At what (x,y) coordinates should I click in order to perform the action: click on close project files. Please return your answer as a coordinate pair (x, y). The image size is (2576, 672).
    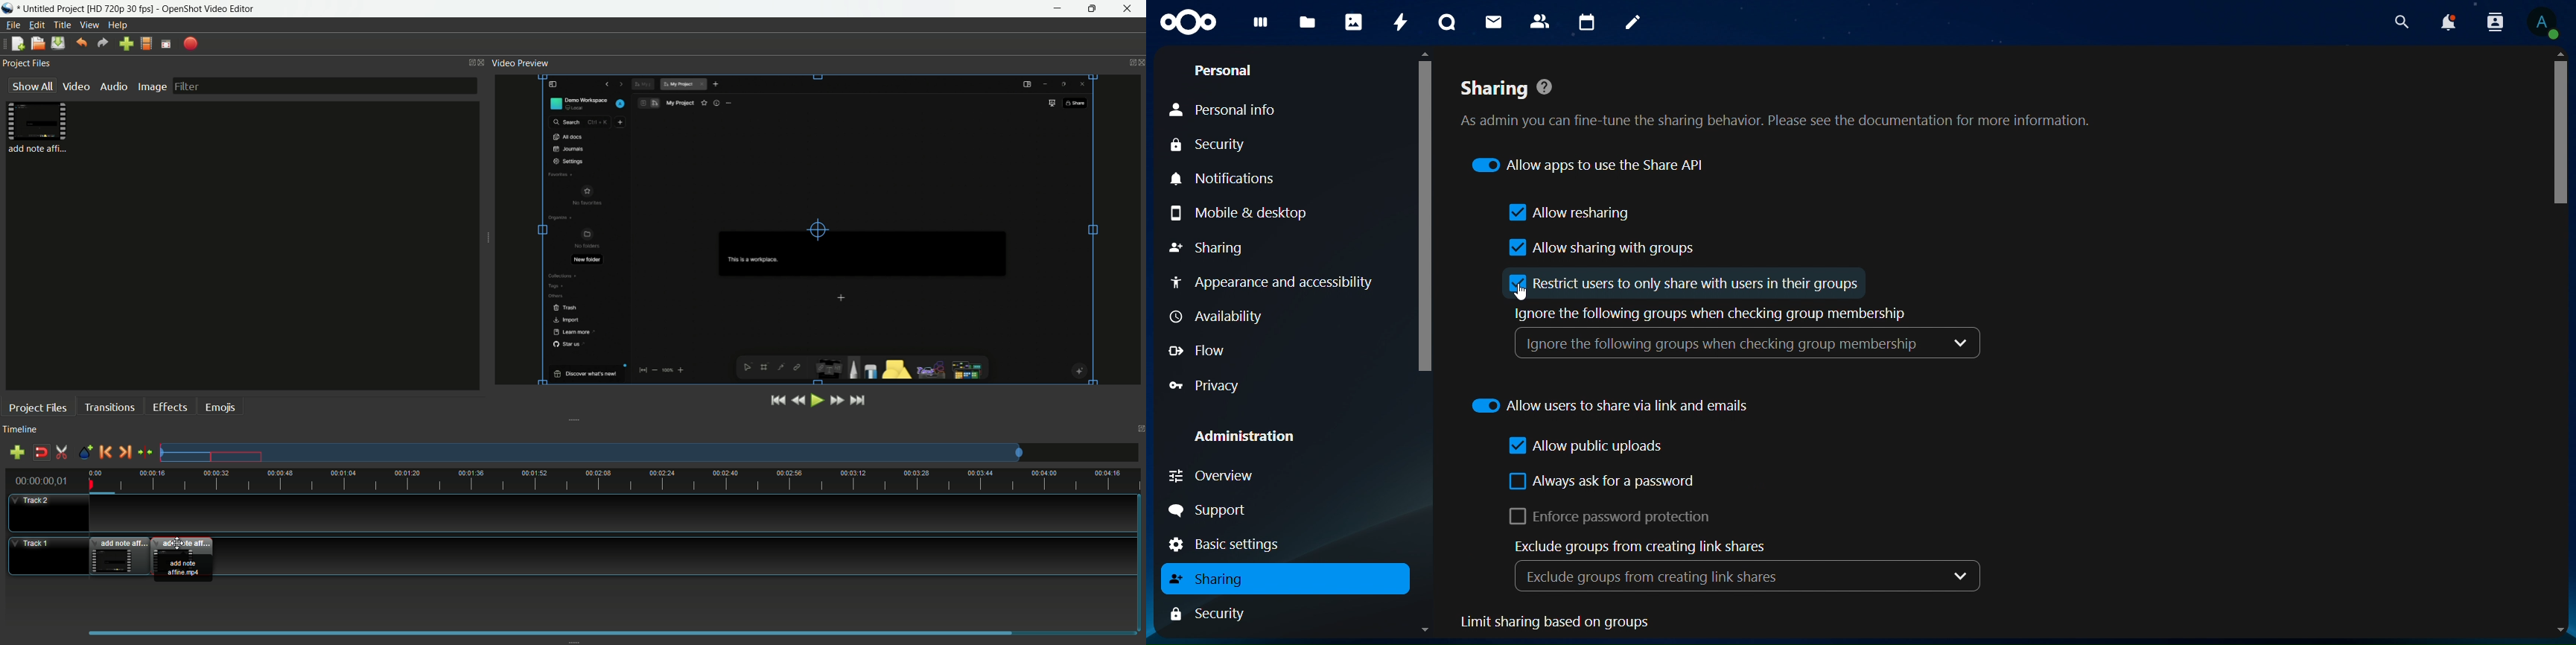
    Looking at the image, I should click on (483, 62).